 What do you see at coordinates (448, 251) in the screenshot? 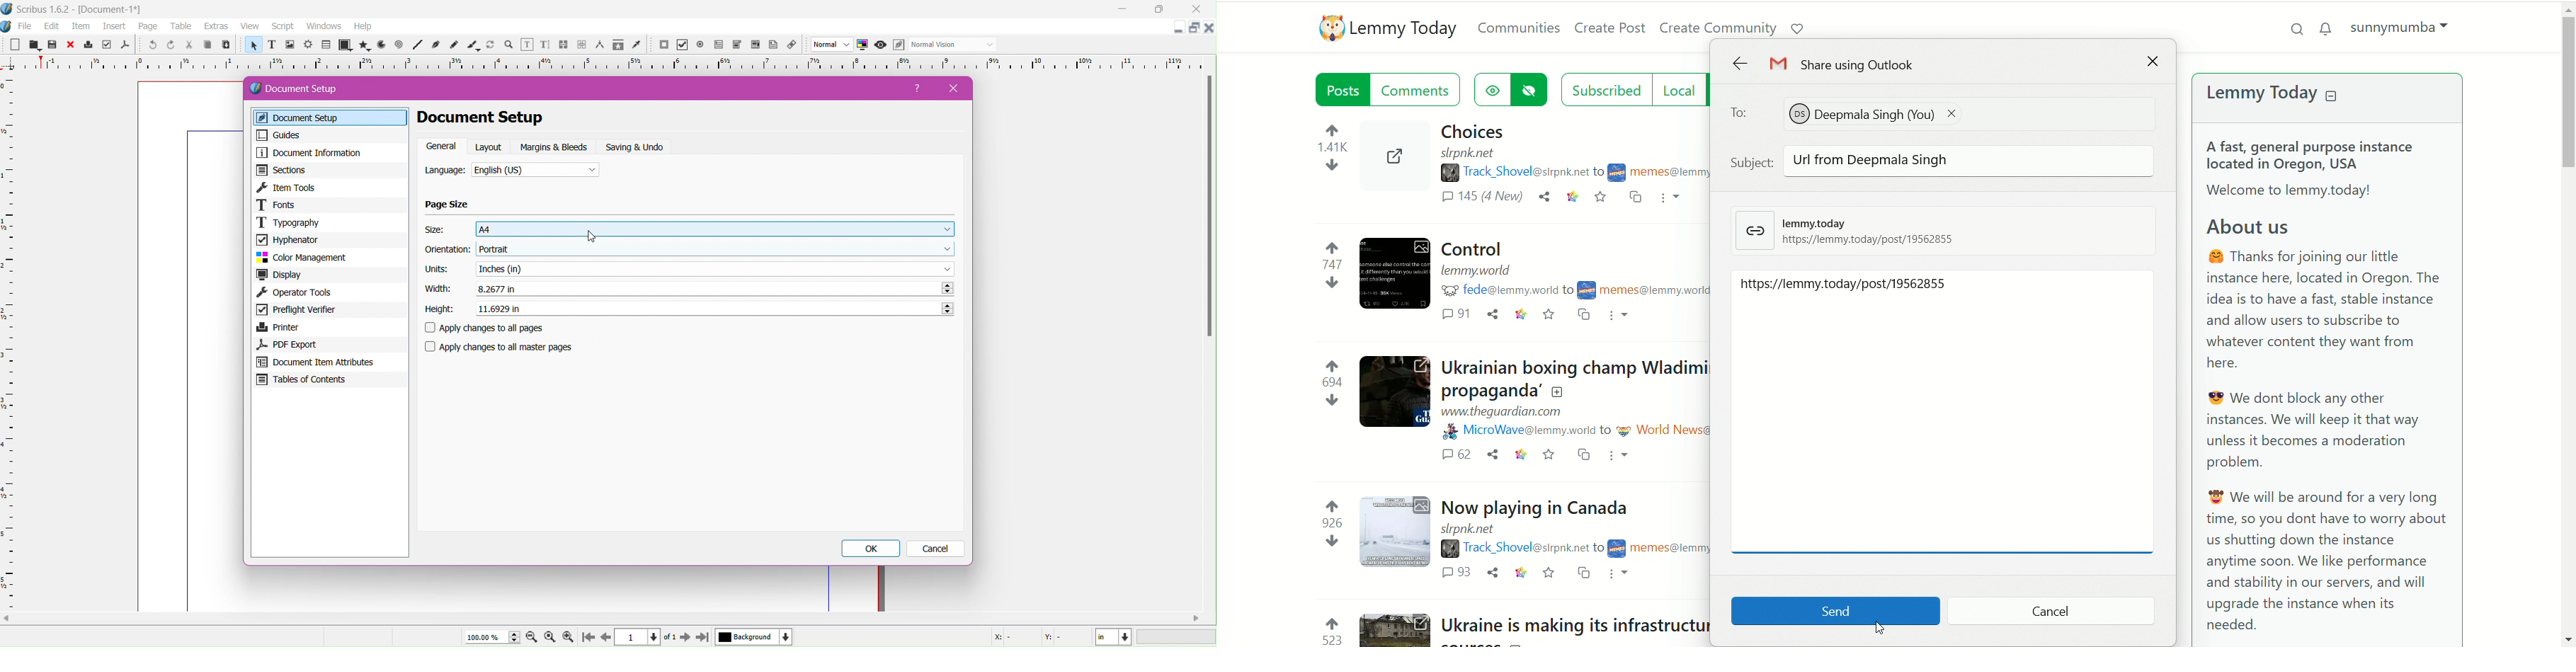
I see `Orientation` at bounding box center [448, 251].